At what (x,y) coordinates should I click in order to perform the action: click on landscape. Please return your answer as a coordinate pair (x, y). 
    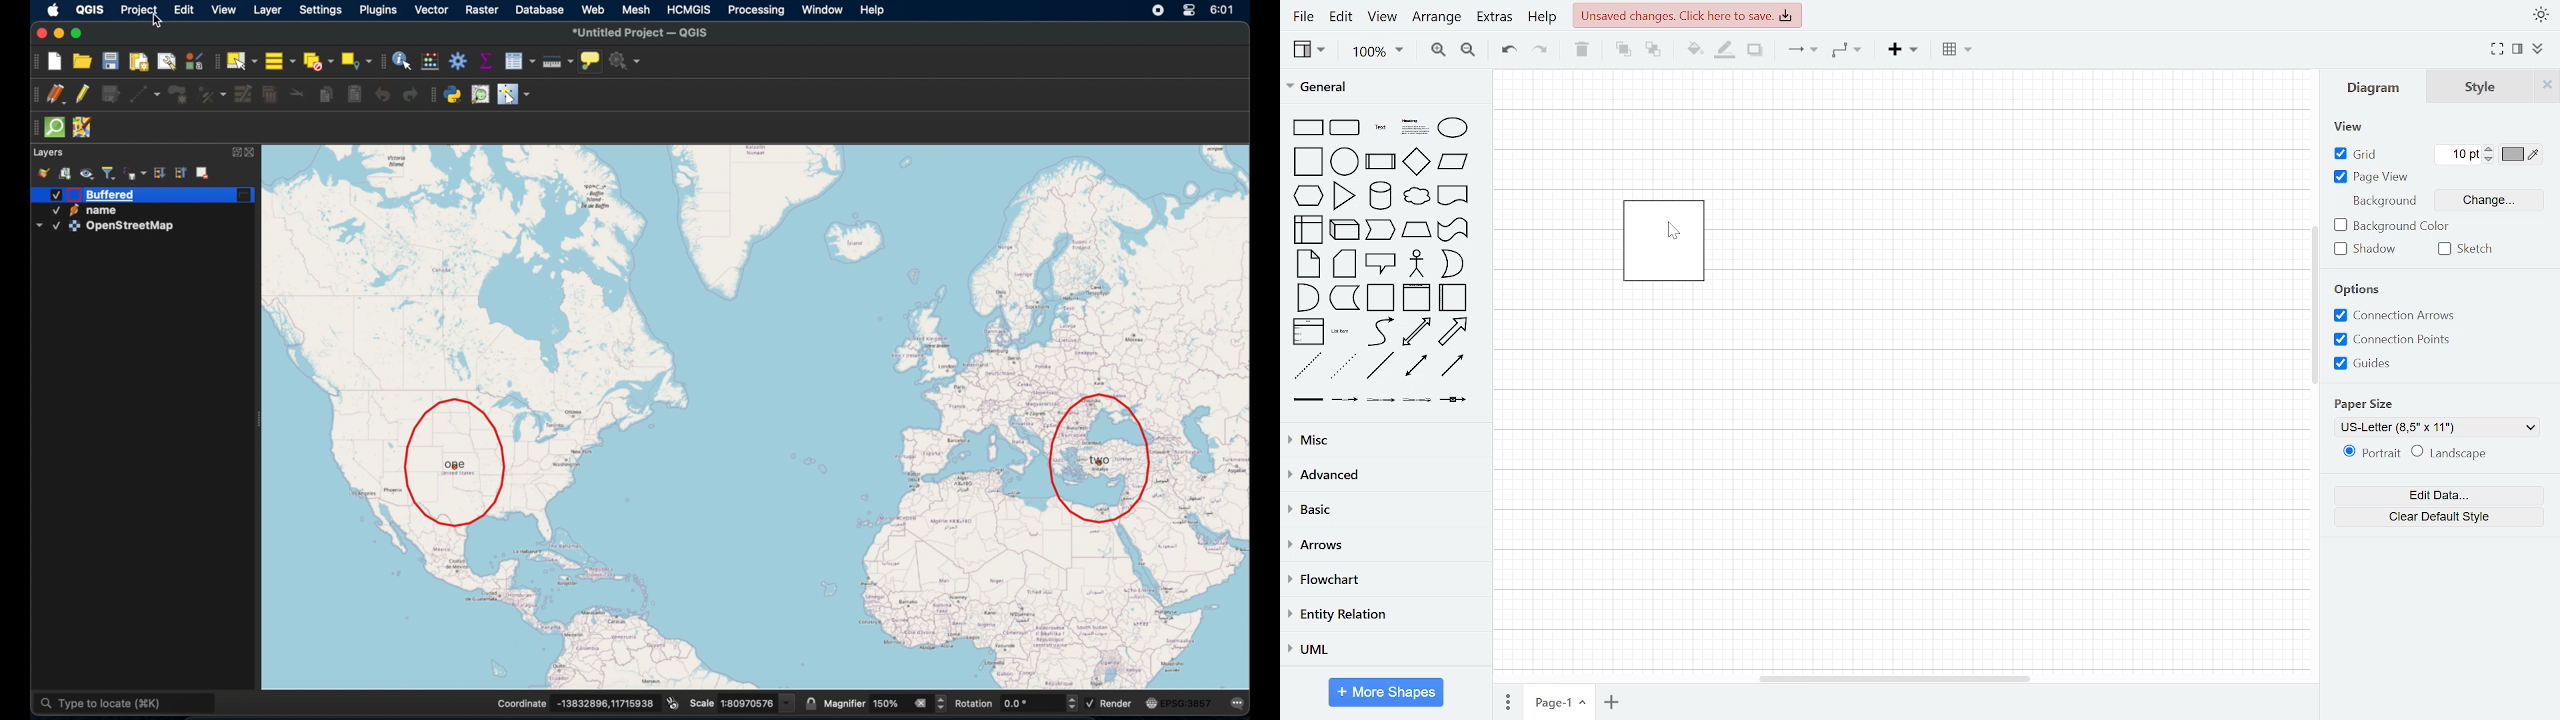
    Looking at the image, I should click on (2450, 452).